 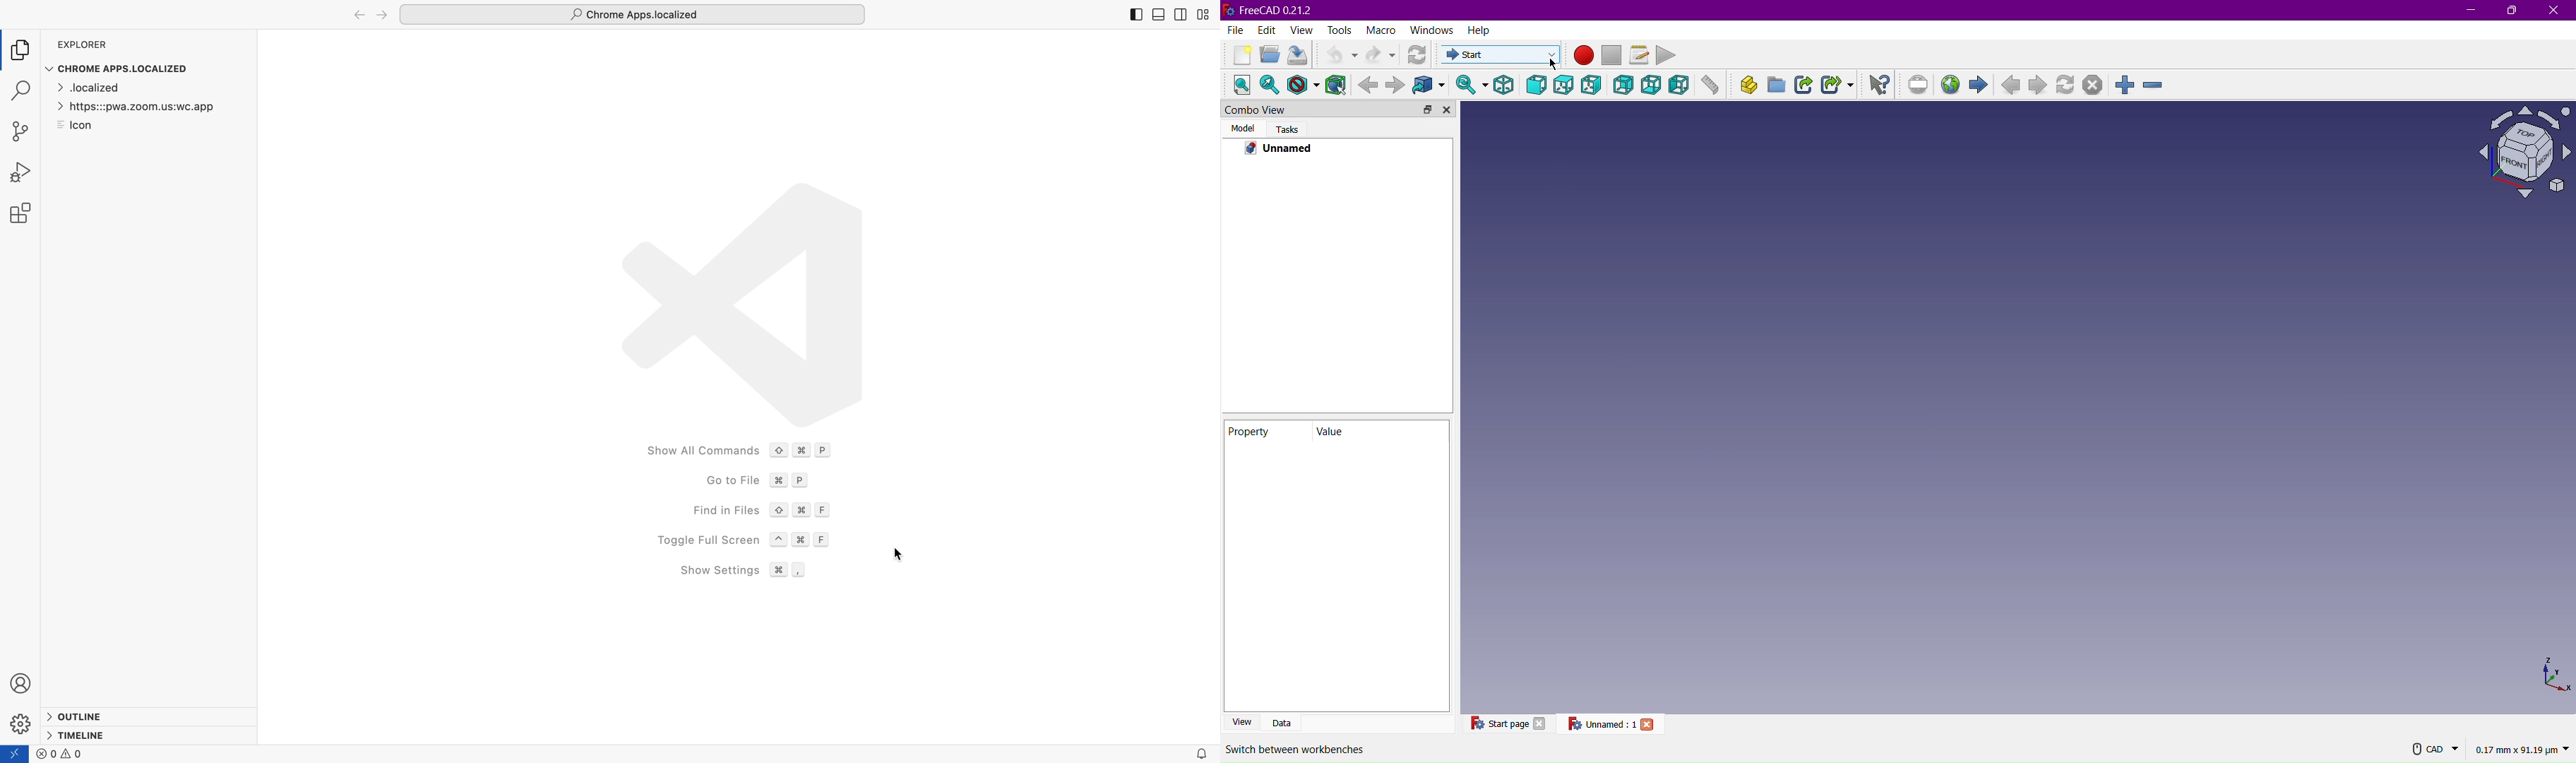 I want to click on Forward, so click(x=1395, y=85).